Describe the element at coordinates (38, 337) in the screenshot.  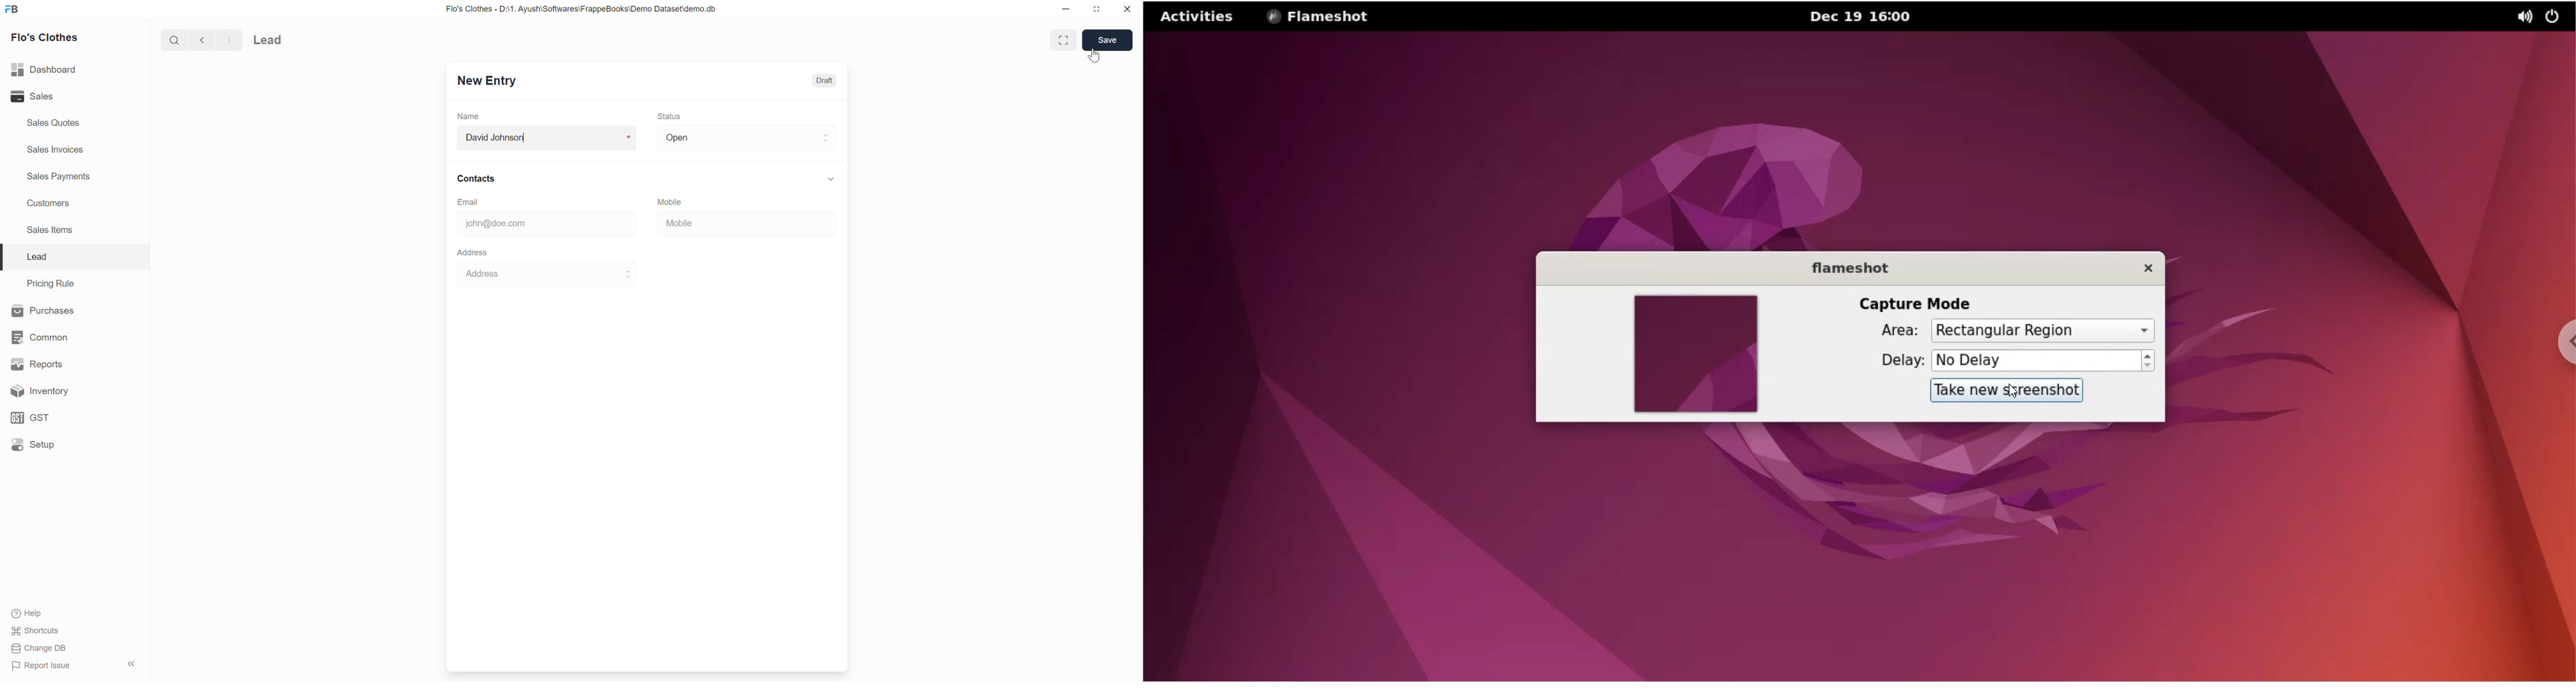
I see ` Common` at that location.